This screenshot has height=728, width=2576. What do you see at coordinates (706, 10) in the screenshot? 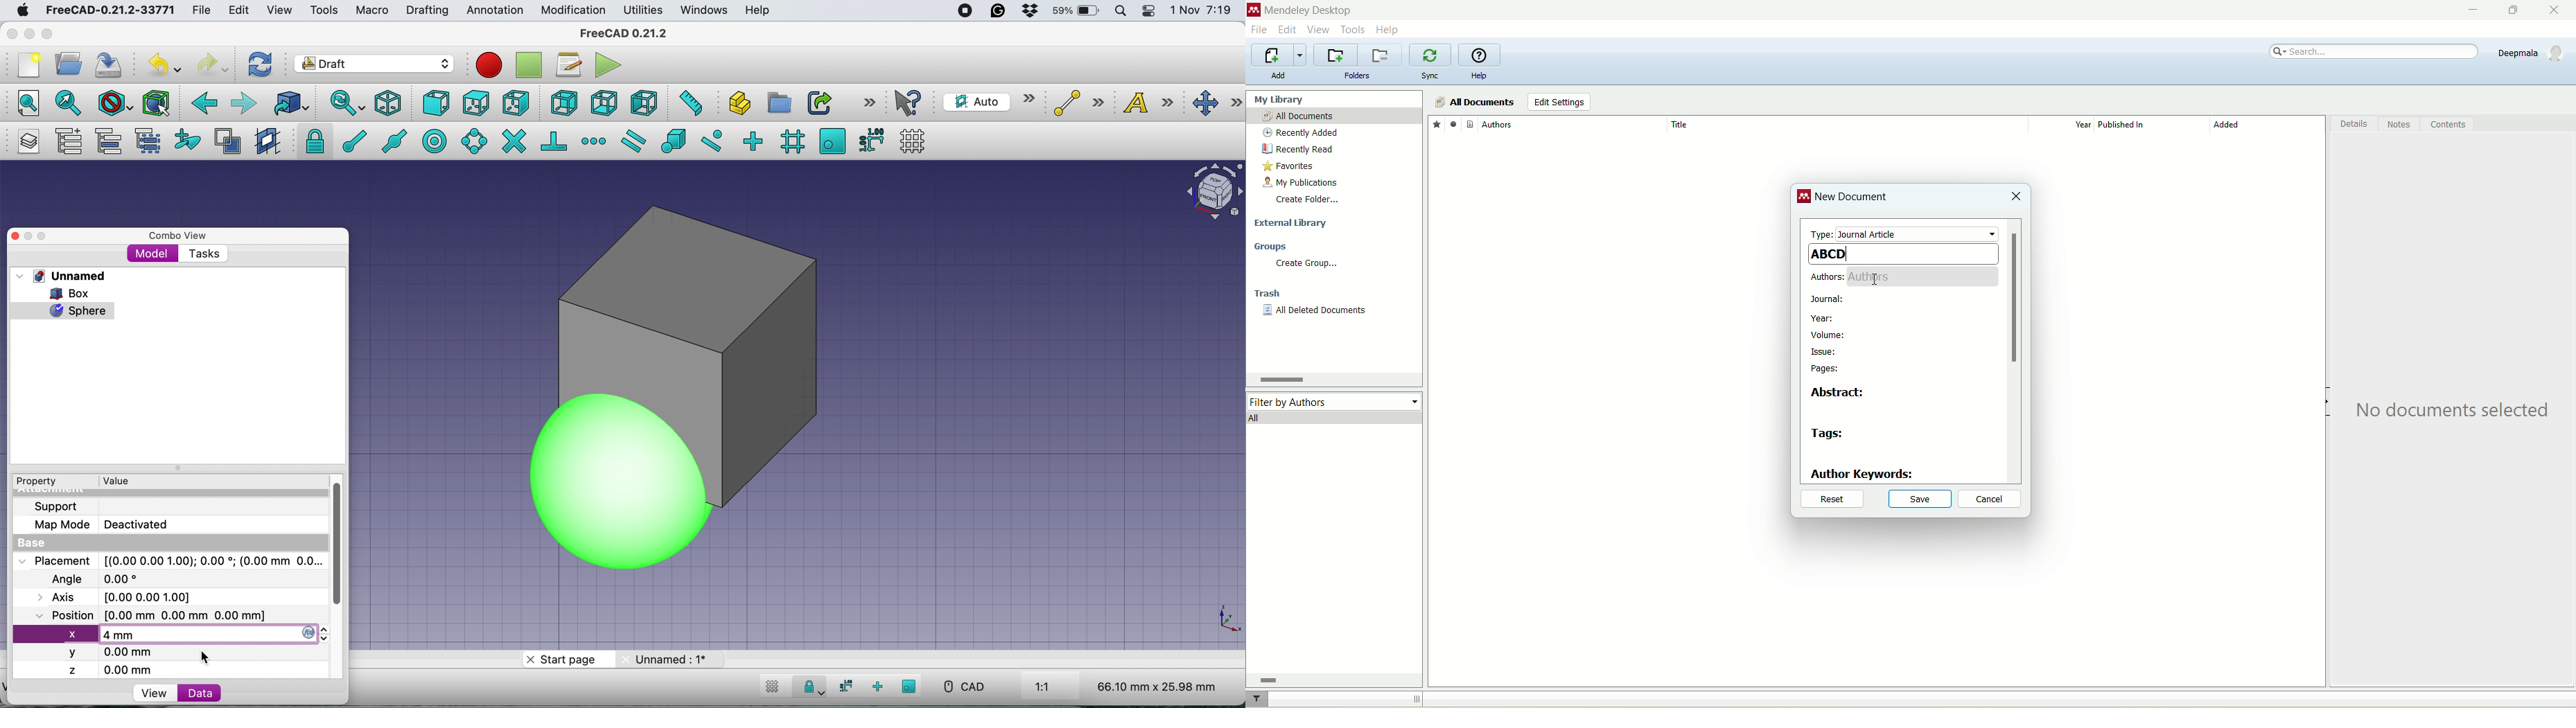
I see `windows` at bounding box center [706, 10].